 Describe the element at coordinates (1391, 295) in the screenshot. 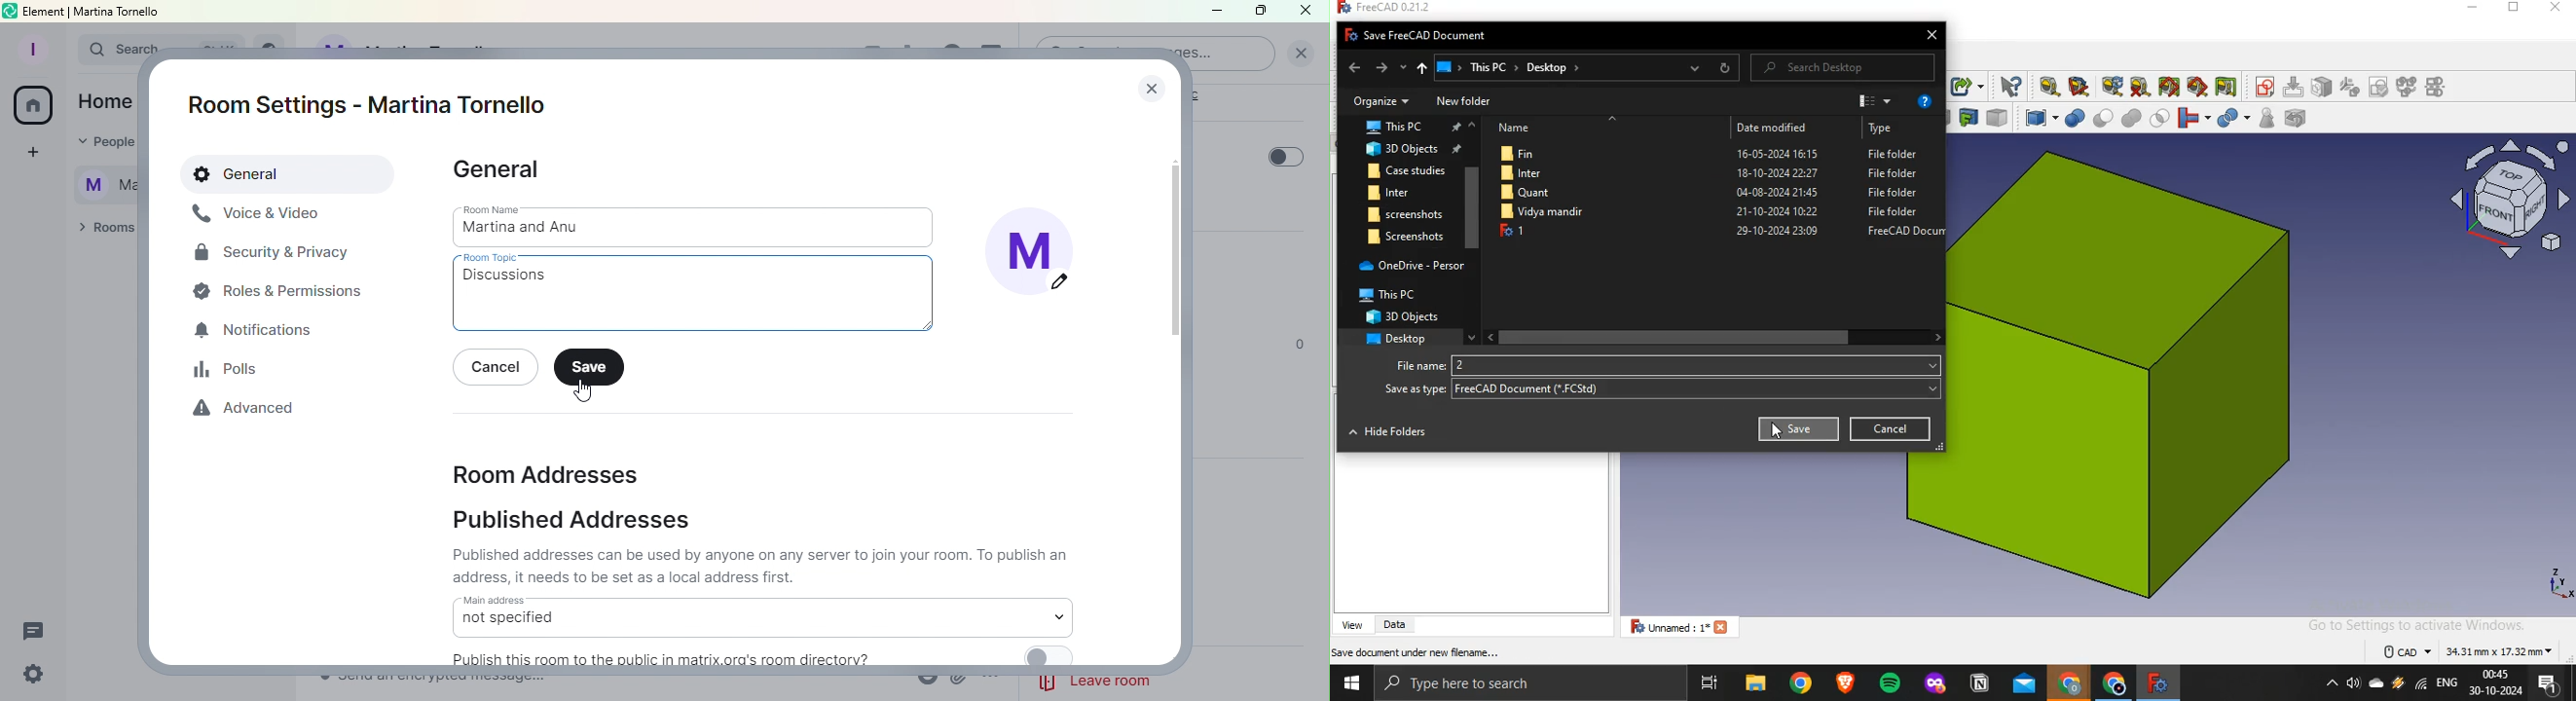

I see `This PC` at that location.